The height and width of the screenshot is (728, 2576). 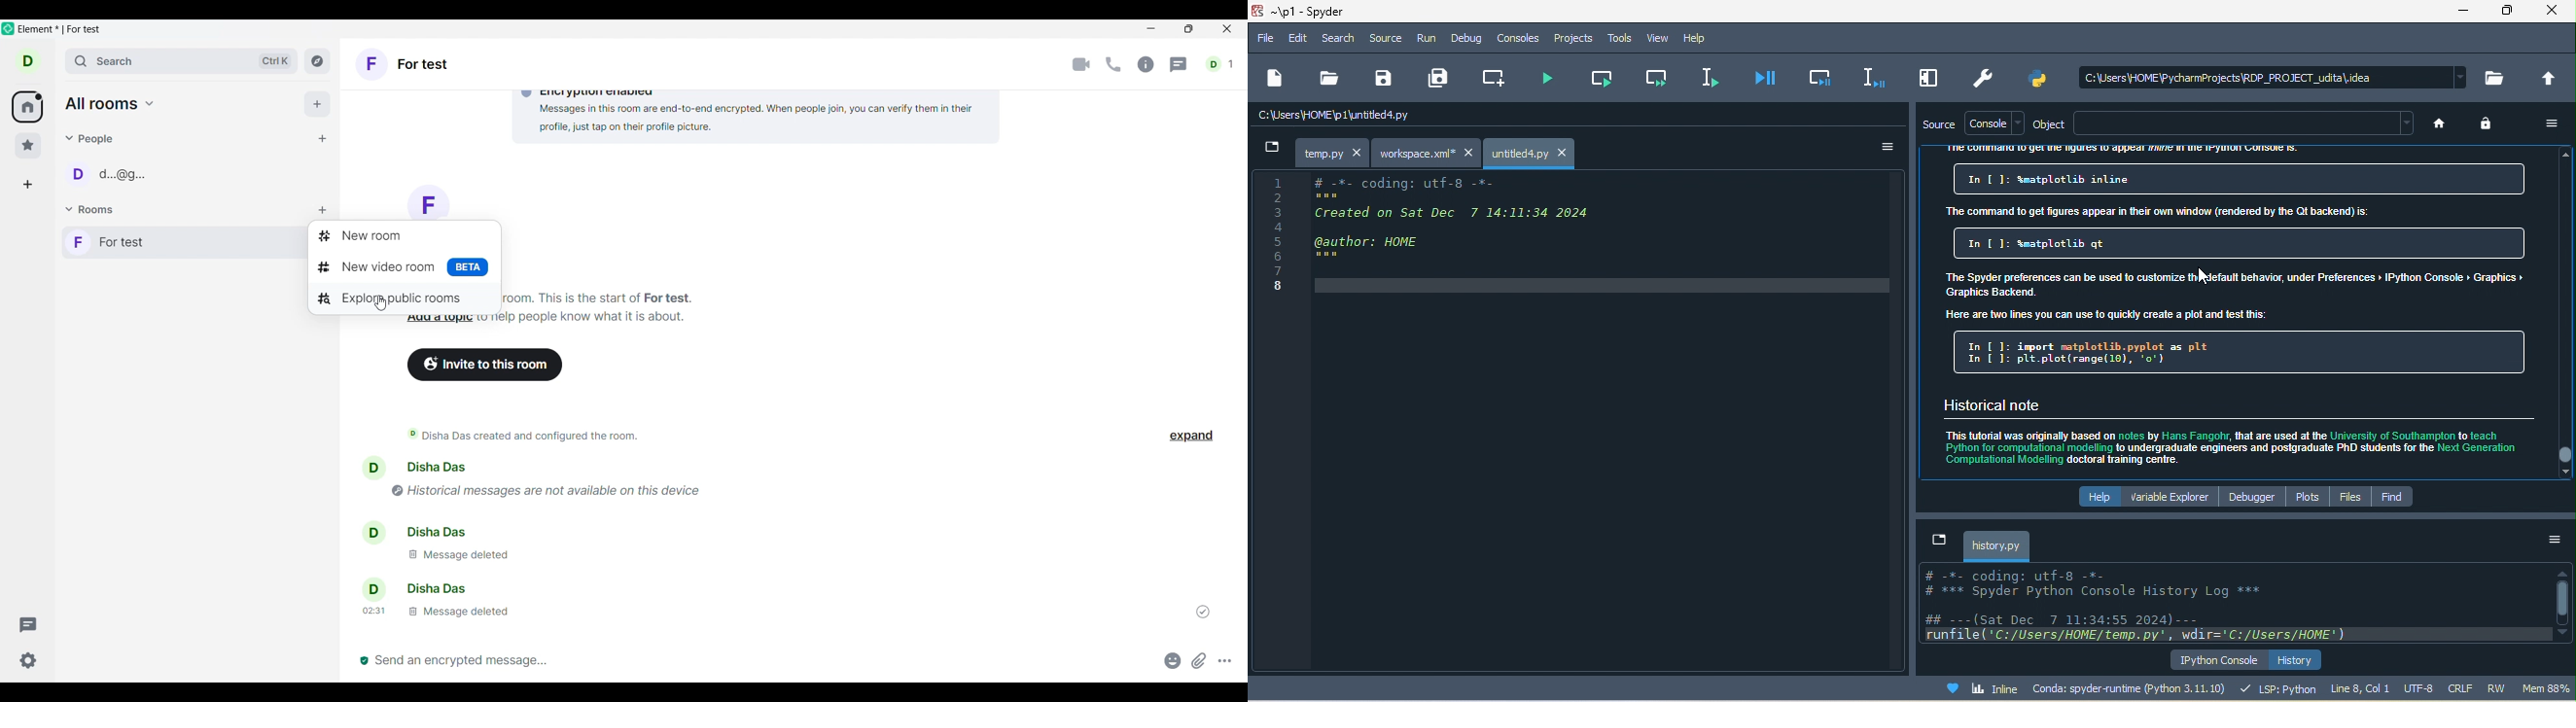 I want to click on inline, so click(x=1978, y=691).